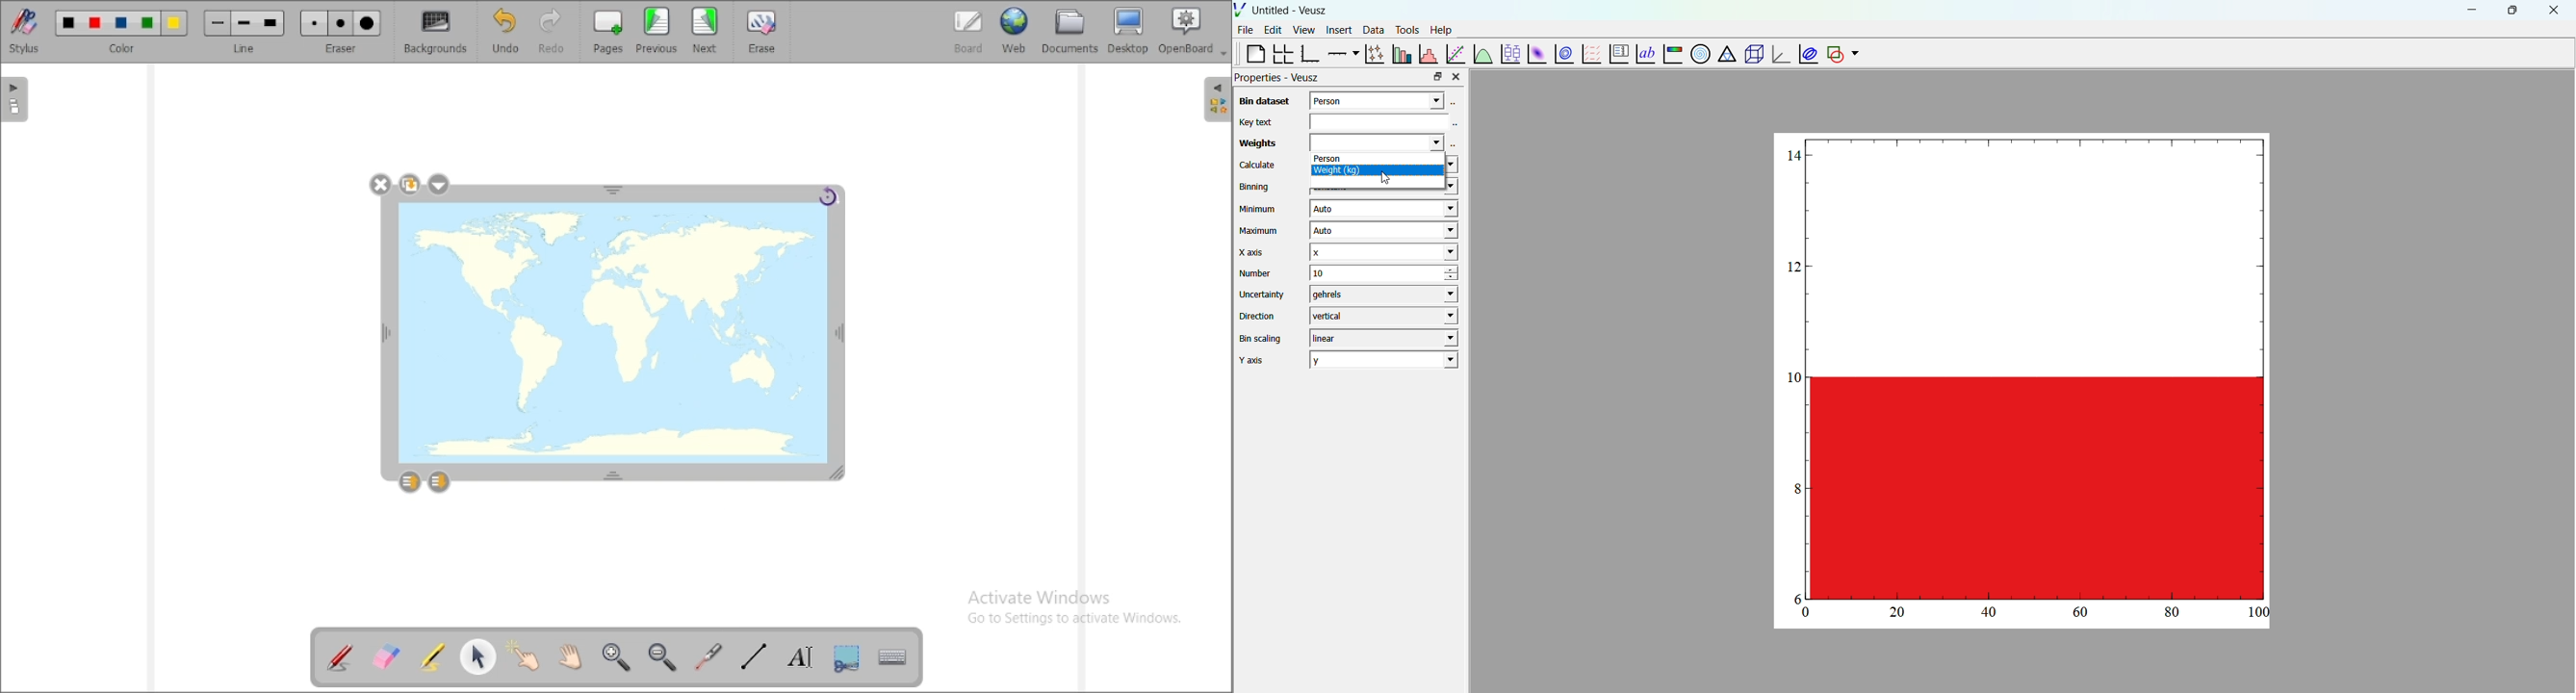  What do you see at coordinates (1381, 232) in the screenshot?
I see `Auto ` at bounding box center [1381, 232].